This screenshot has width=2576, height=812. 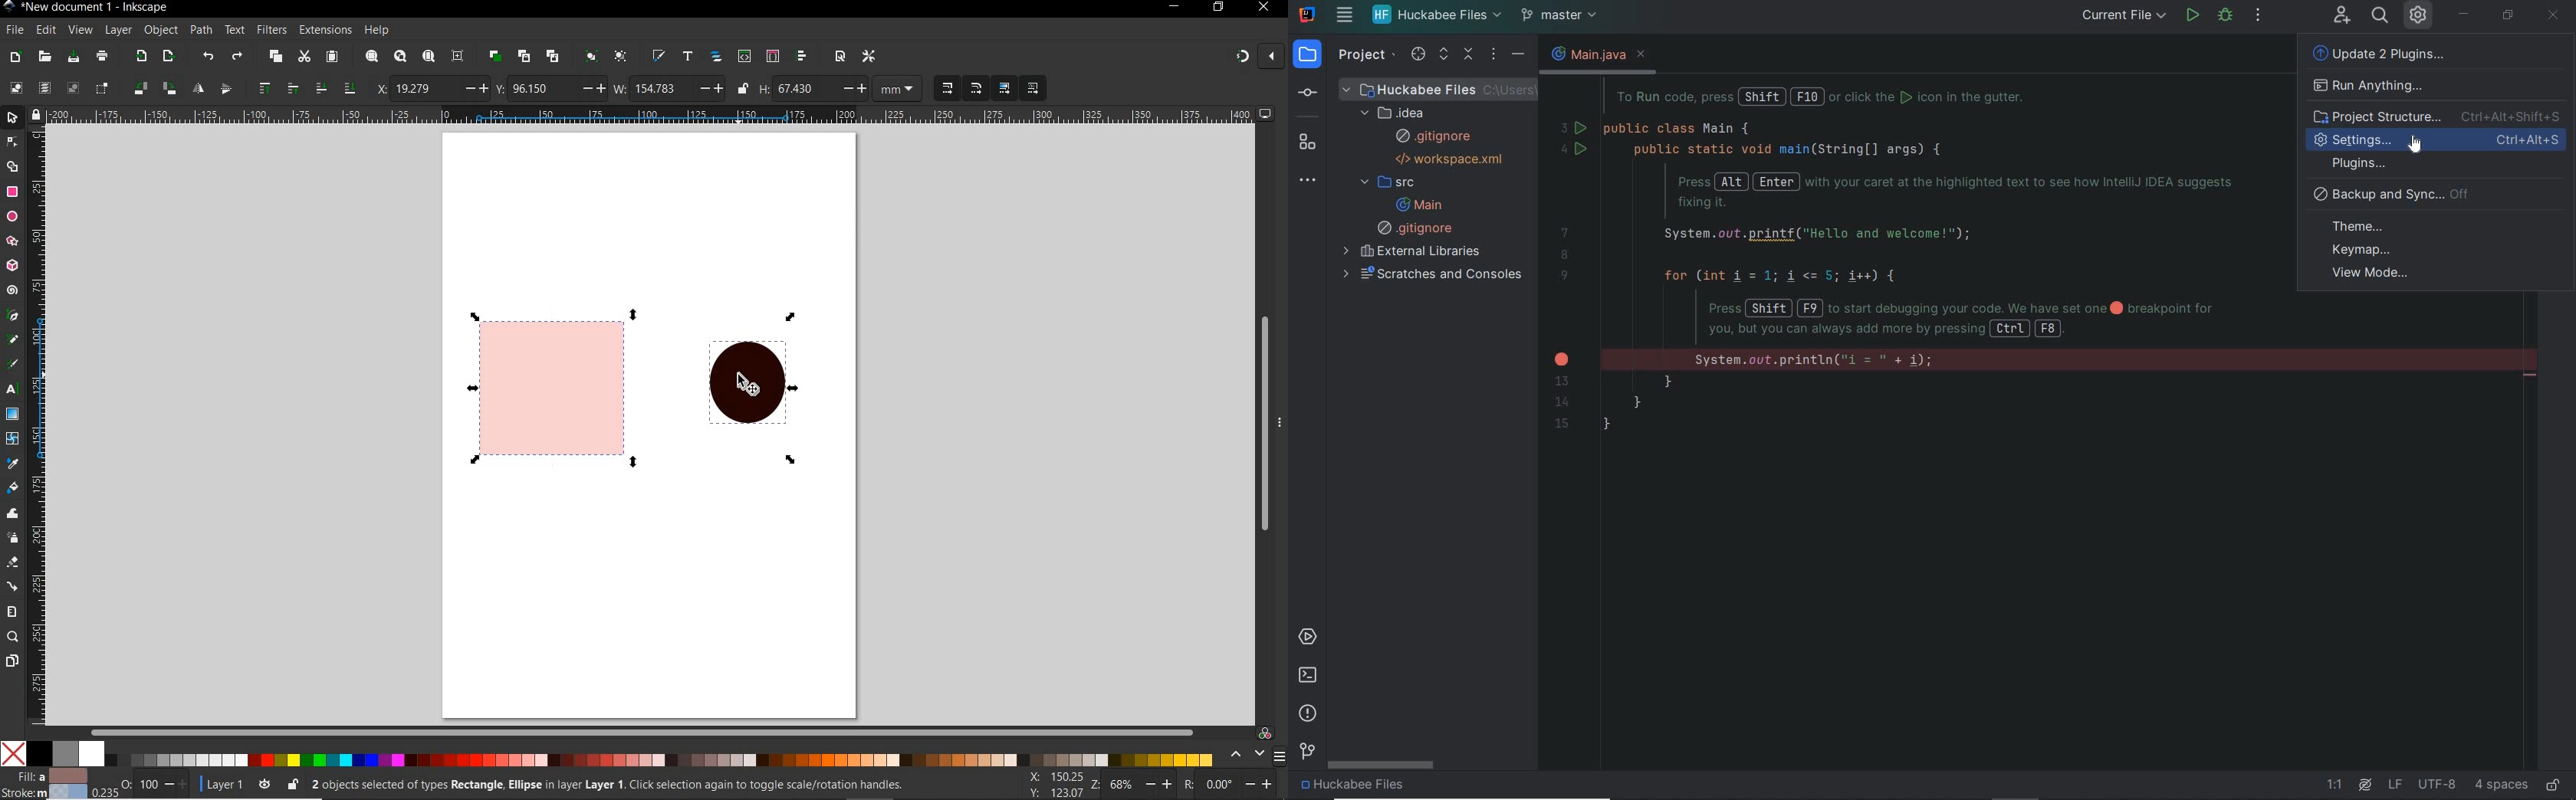 What do you see at coordinates (237, 56) in the screenshot?
I see `redo` at bounding box center [237, 56].